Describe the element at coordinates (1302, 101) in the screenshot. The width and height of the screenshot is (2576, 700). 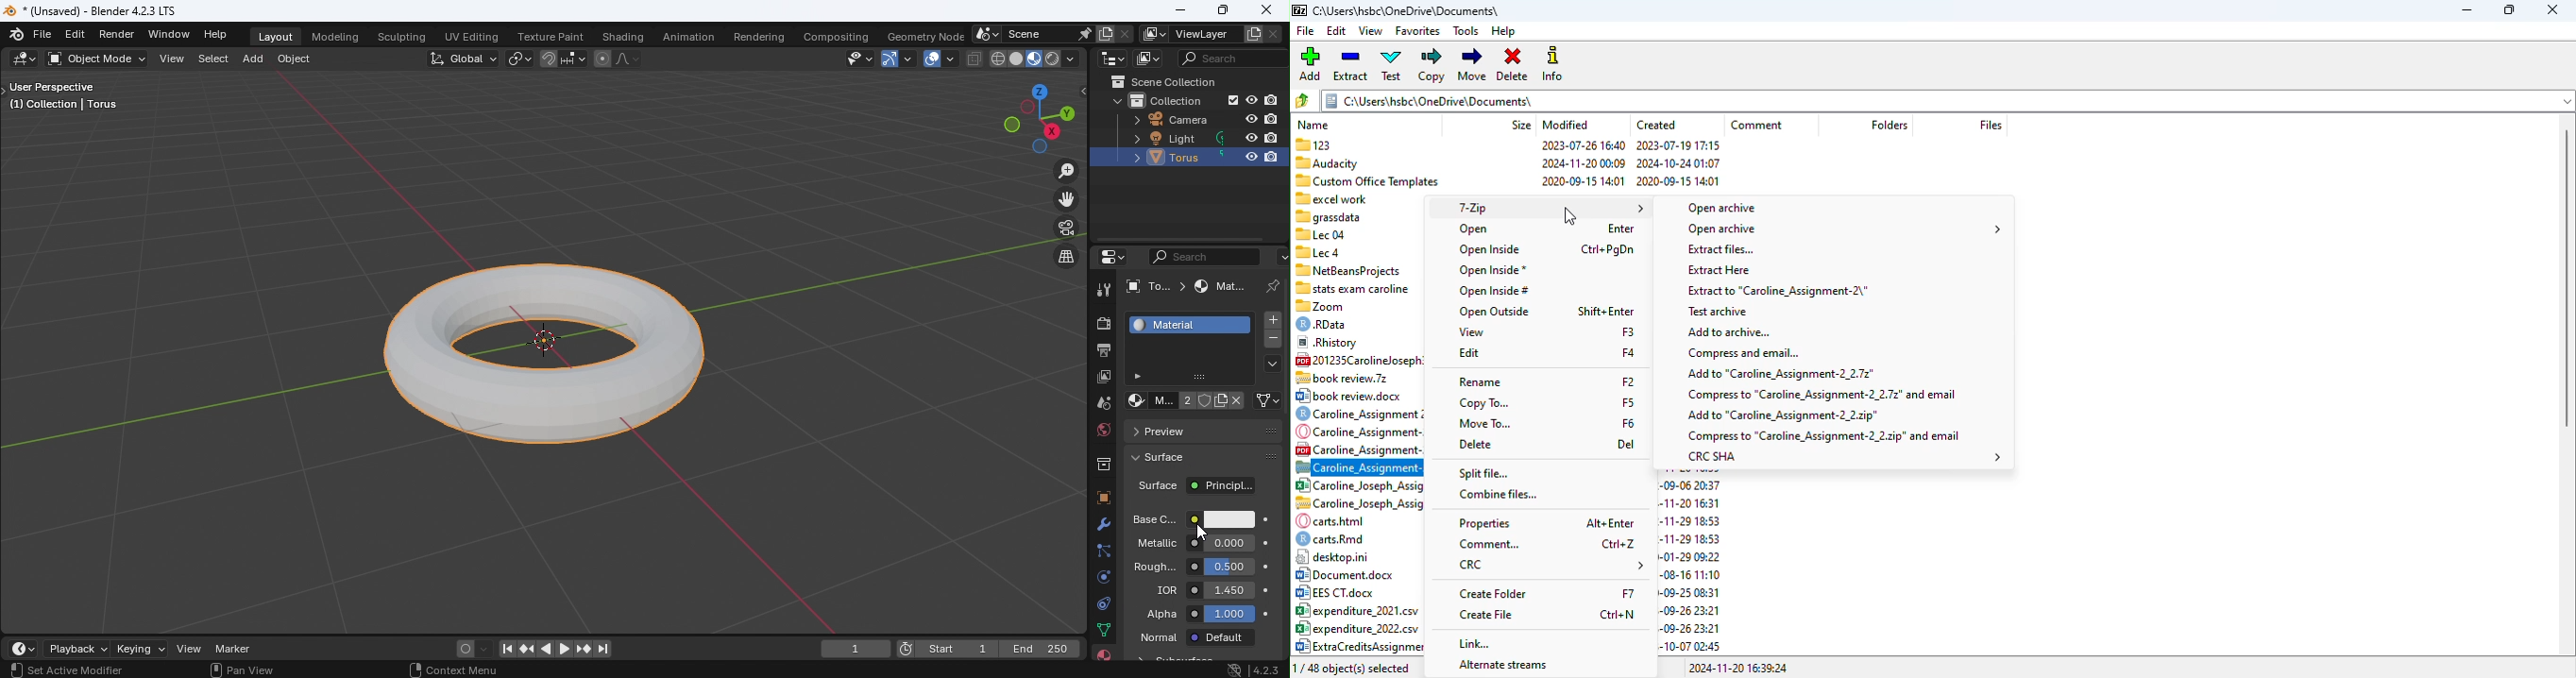
I see `browse folders` at that location.